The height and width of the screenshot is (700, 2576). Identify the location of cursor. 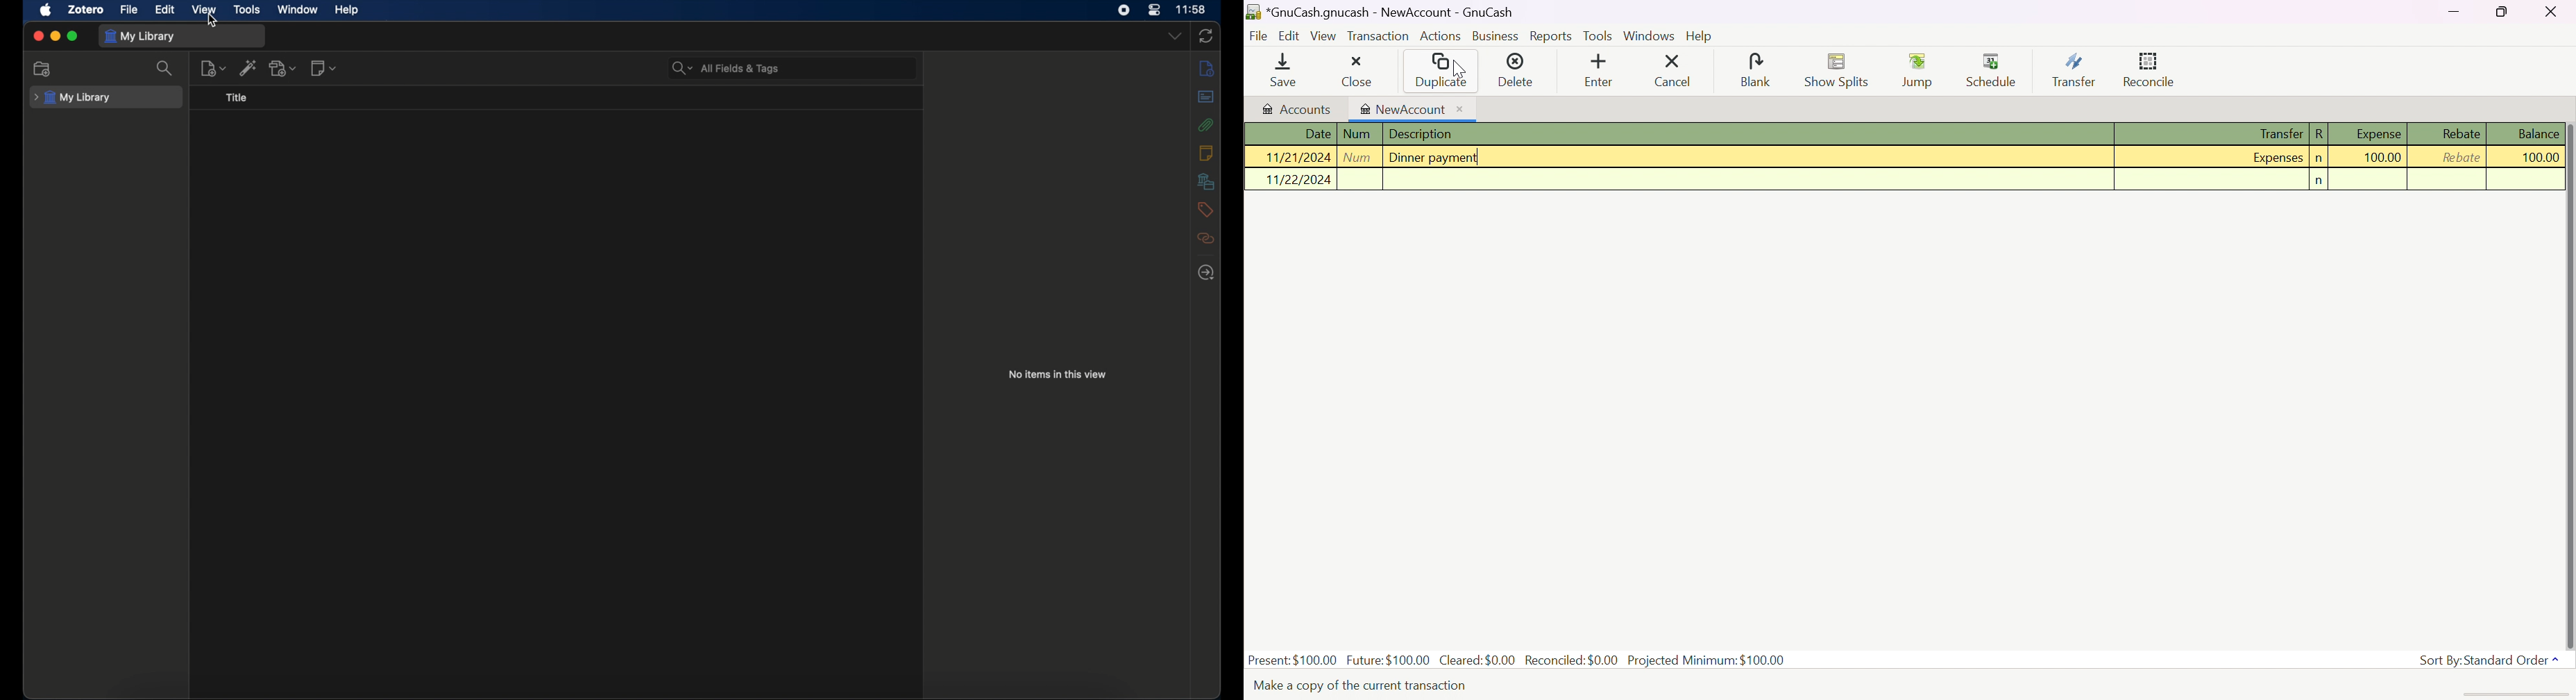
(212, 19).